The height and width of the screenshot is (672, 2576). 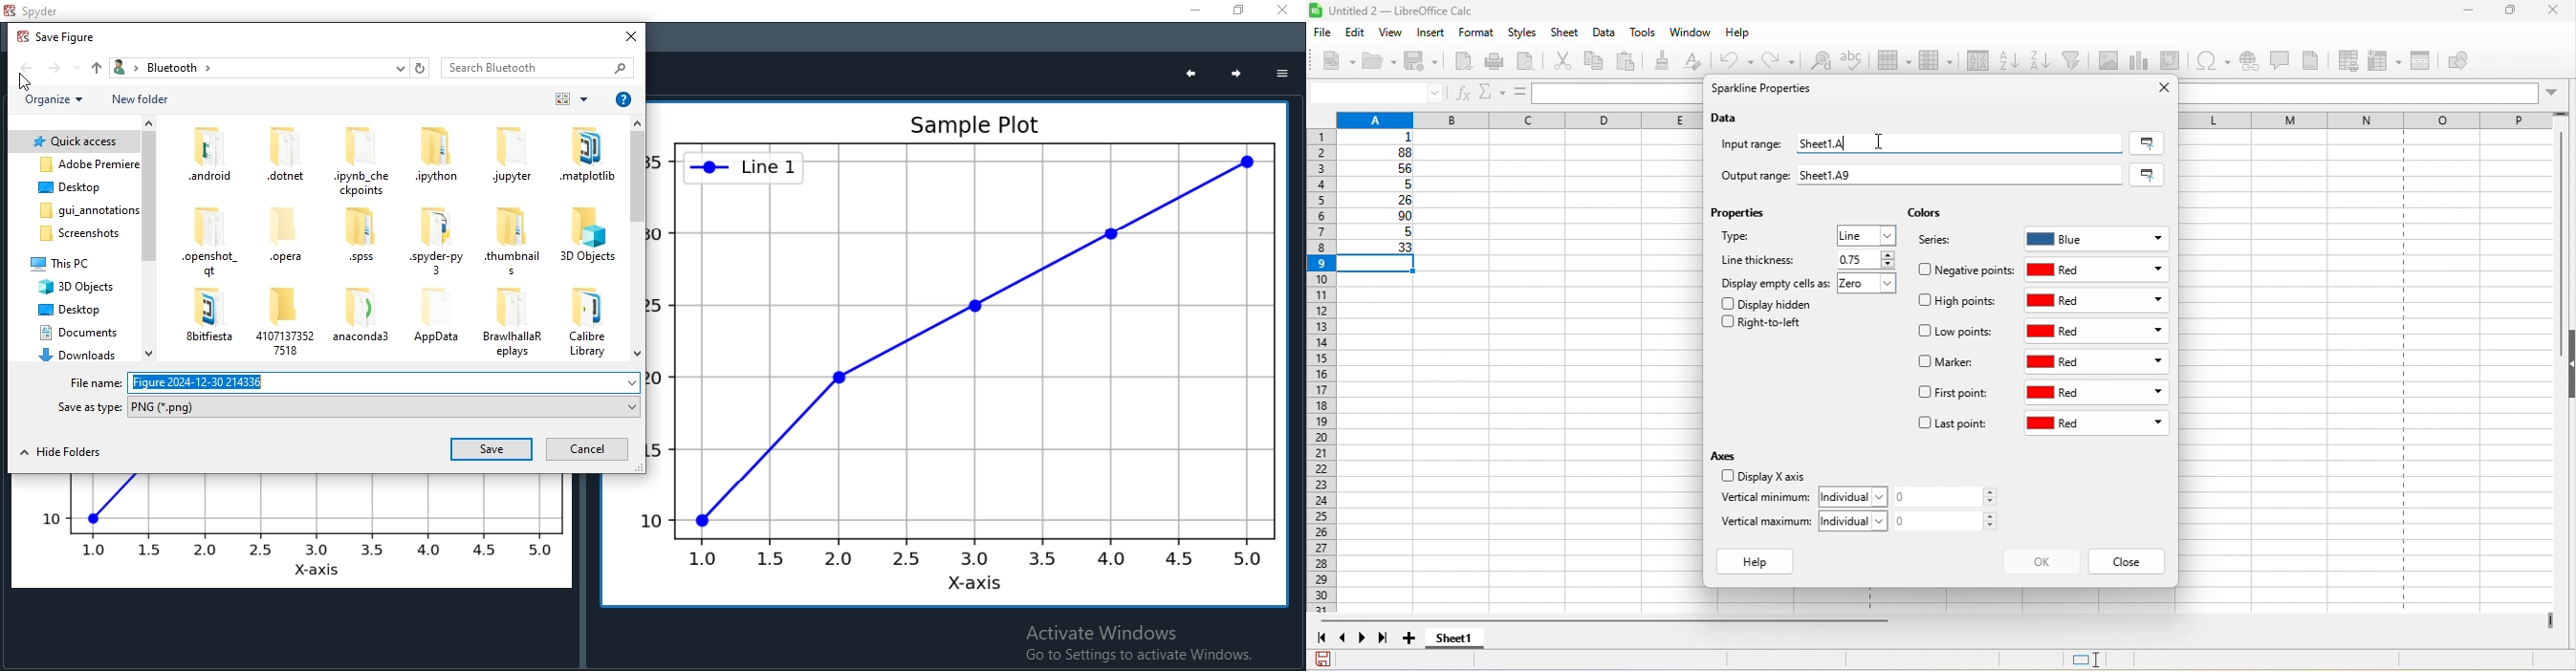 I want to click on files, so click(x=285, y=235).